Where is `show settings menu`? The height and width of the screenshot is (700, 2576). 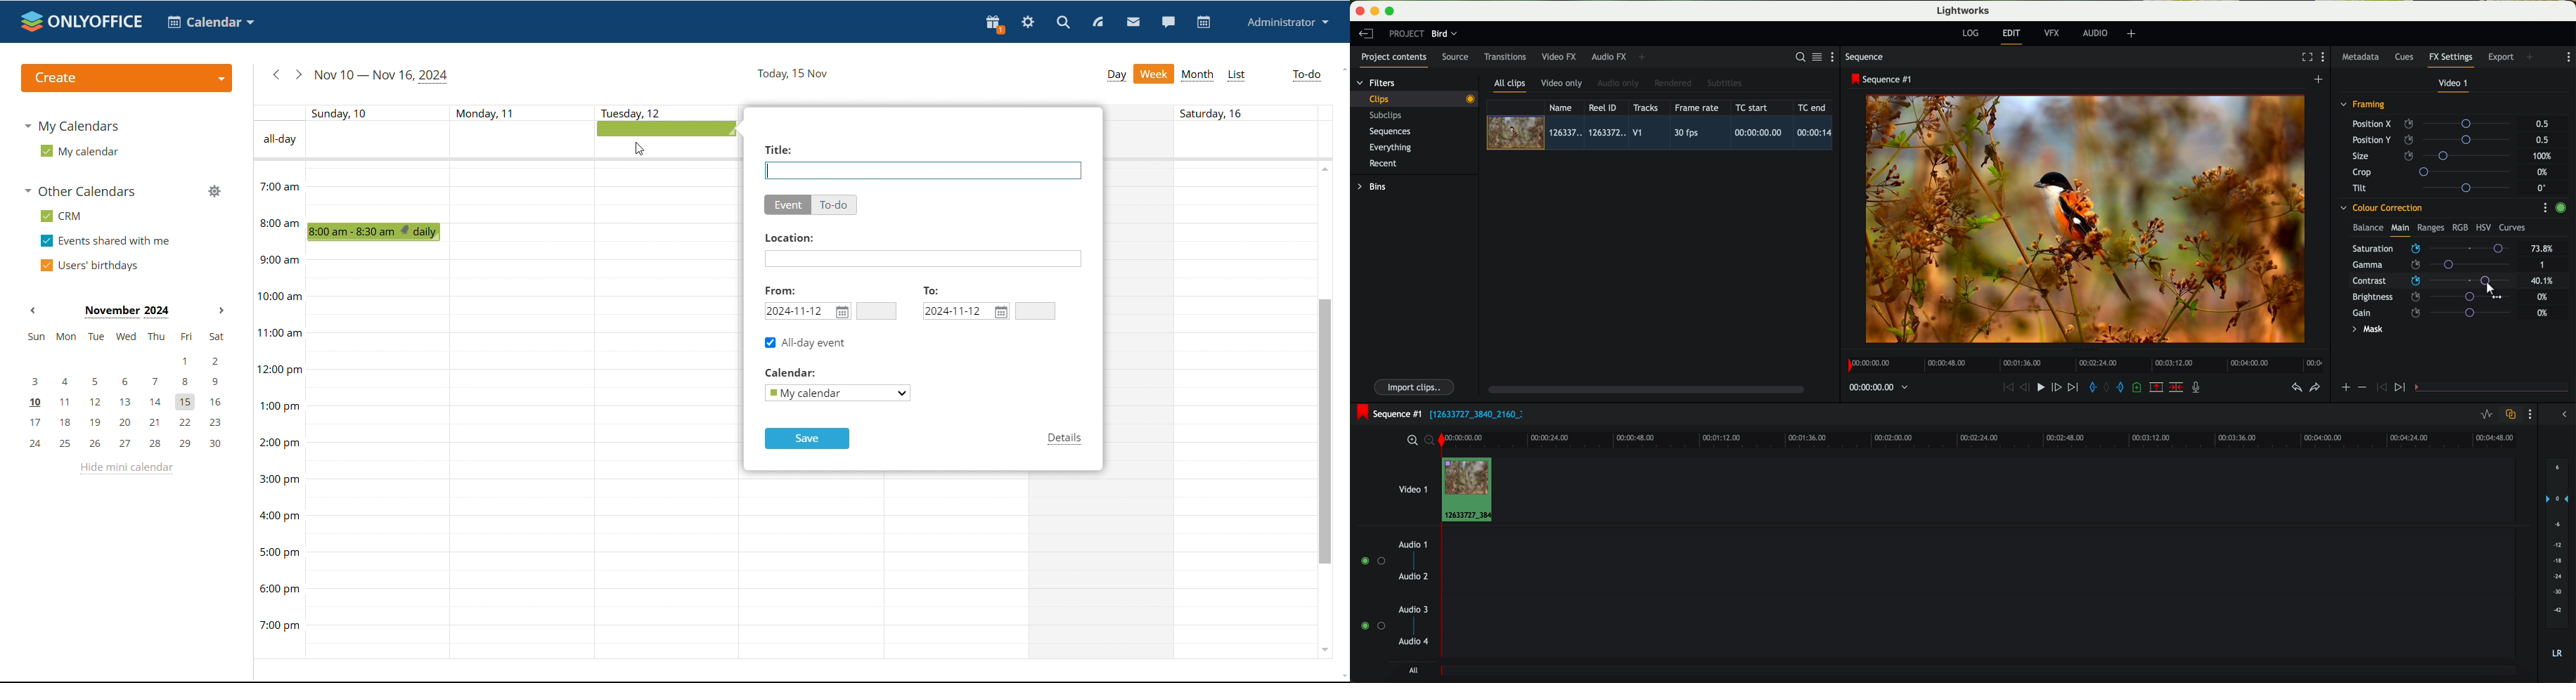
show settings menu is located at coordinates (2326, 58).